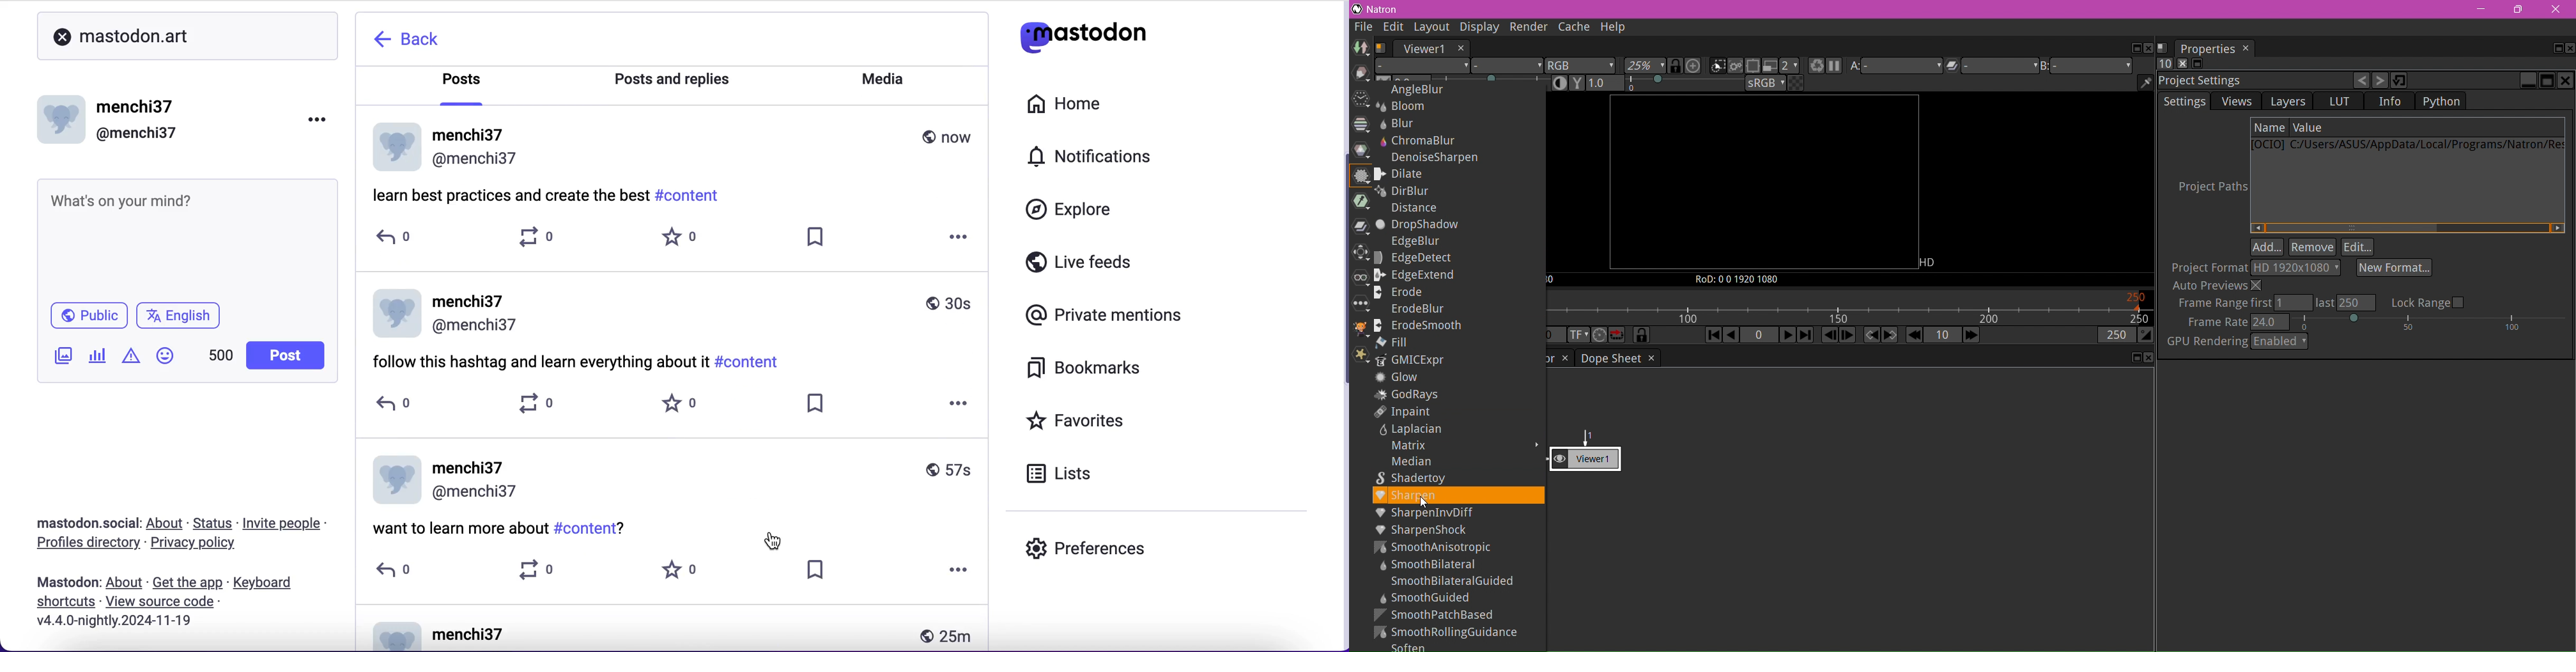 The width and height of the screenshot is (2576, 672). What do you see at coordinates (886, 79) in the screenshot?
I see `media` at bounding box center [886, 79].